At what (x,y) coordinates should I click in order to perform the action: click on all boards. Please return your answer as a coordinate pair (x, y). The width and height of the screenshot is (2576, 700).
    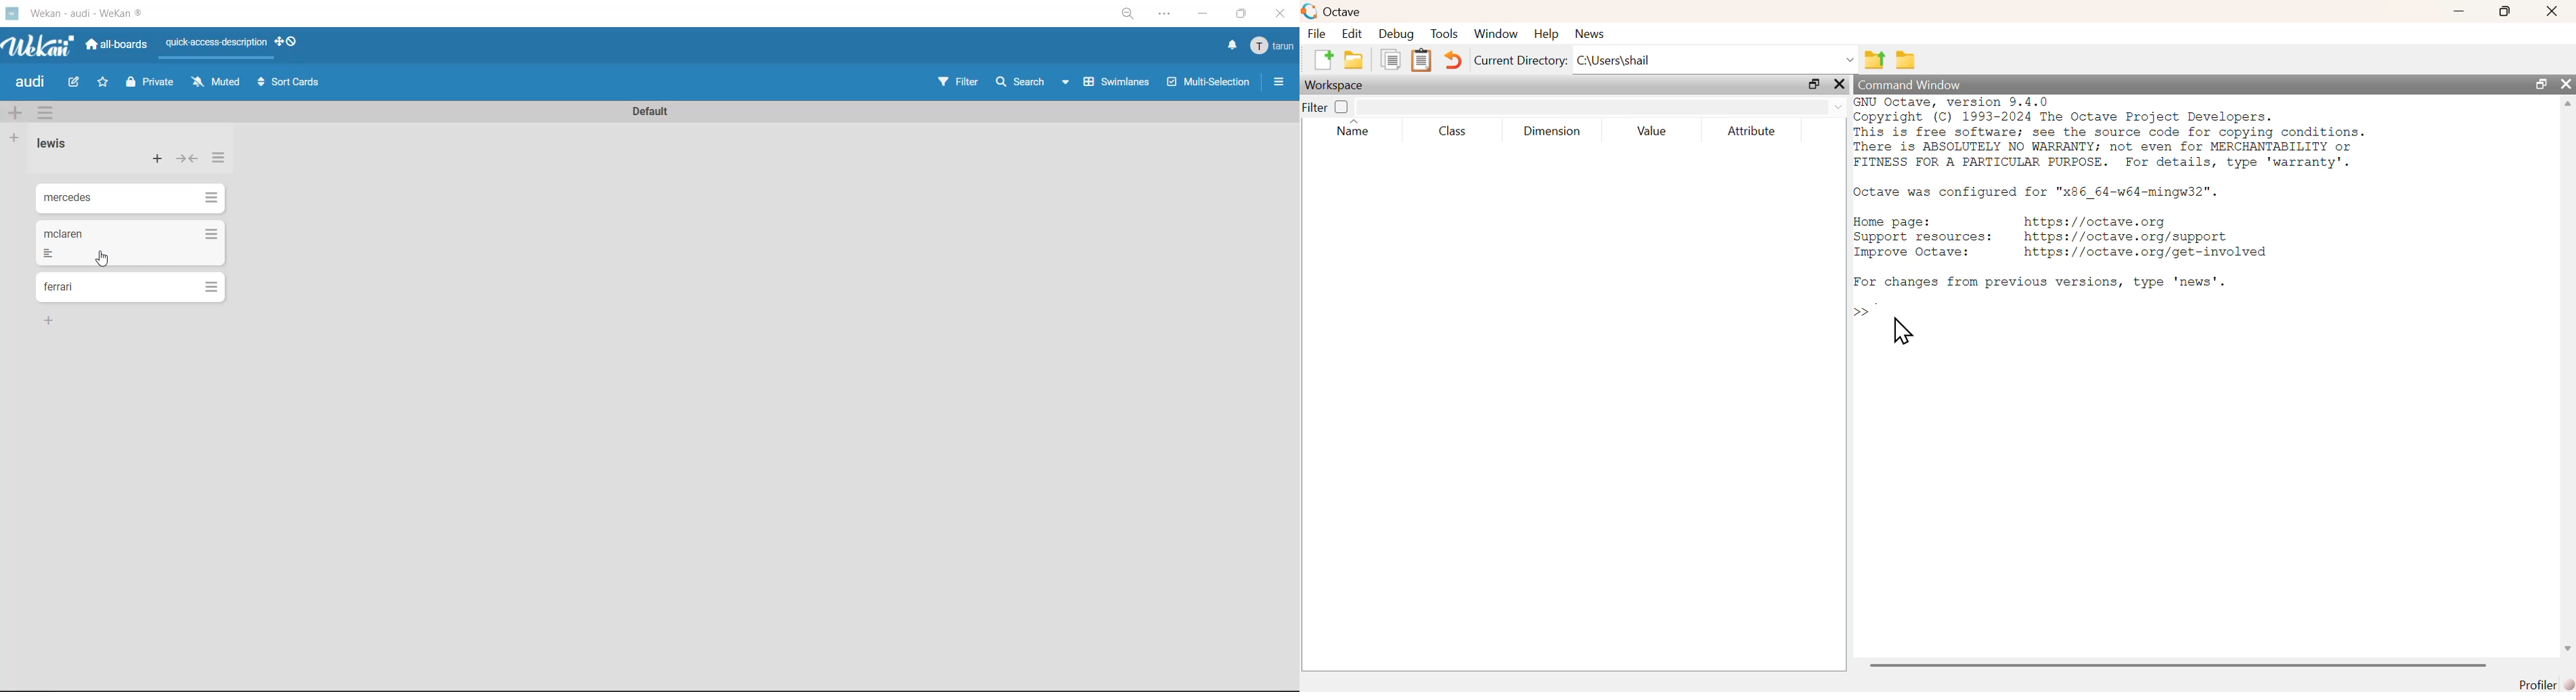
    Looking at the image, I should click on (117, 45).